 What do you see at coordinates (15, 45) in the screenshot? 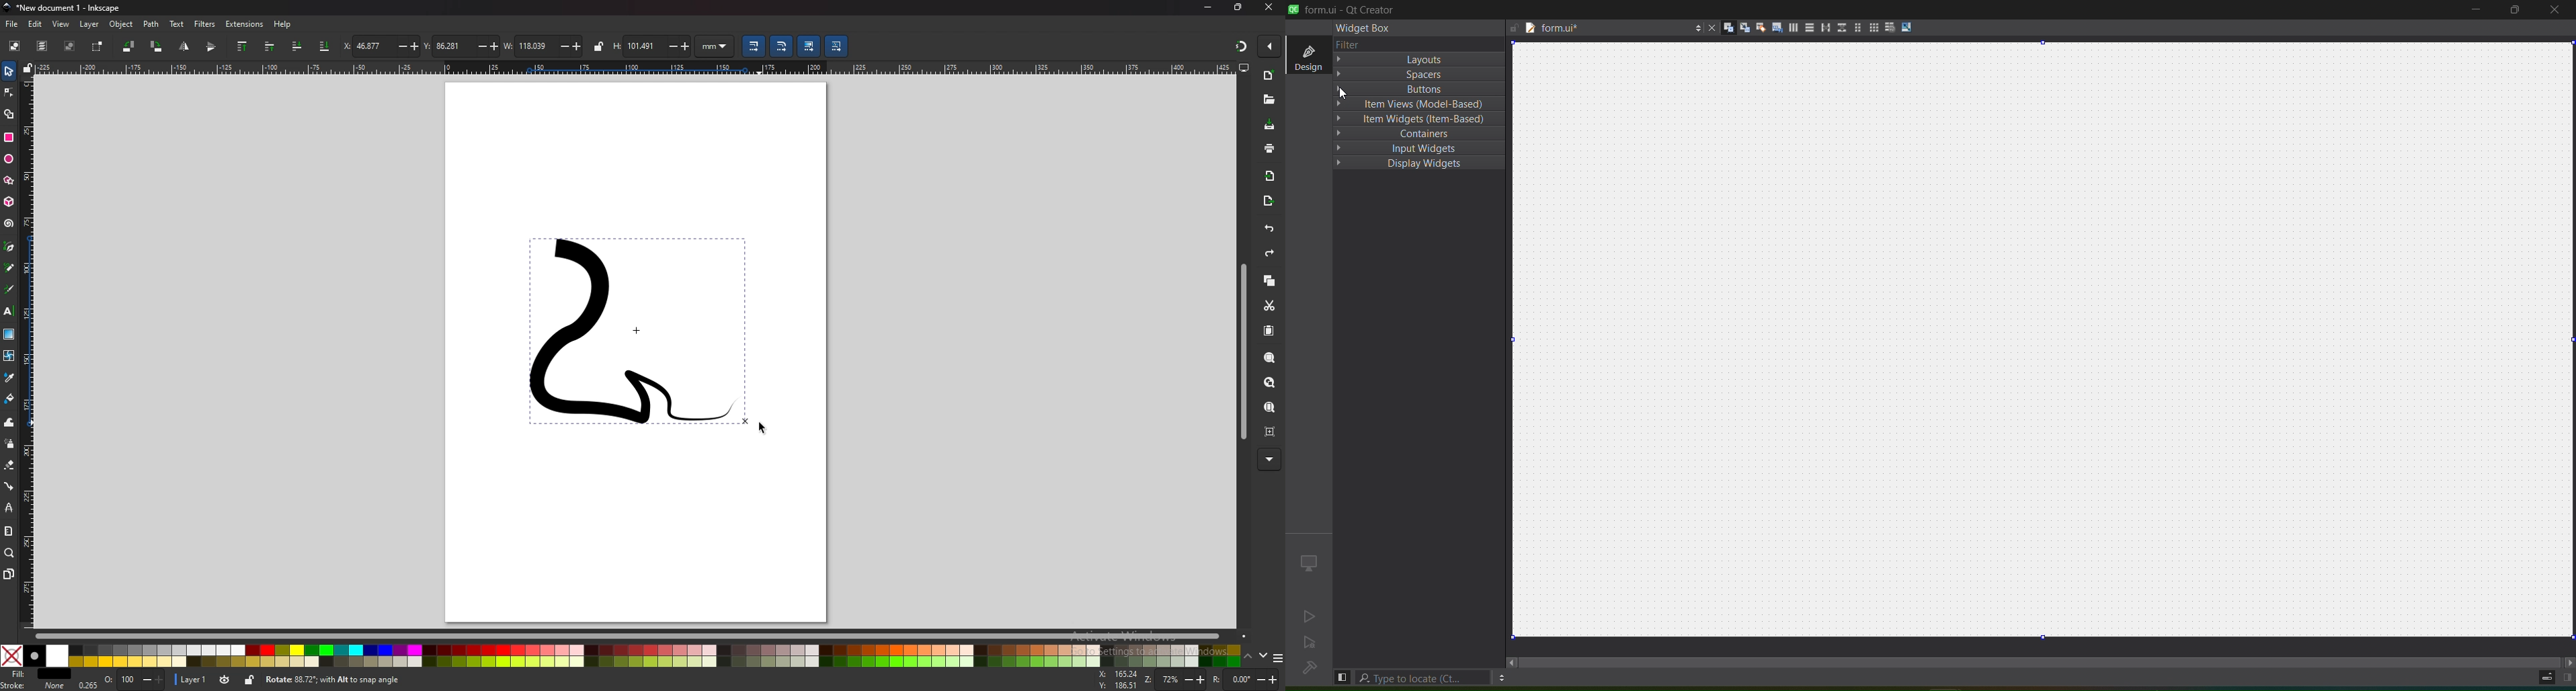
I see `select all objects` at bounding box center [15, 45].